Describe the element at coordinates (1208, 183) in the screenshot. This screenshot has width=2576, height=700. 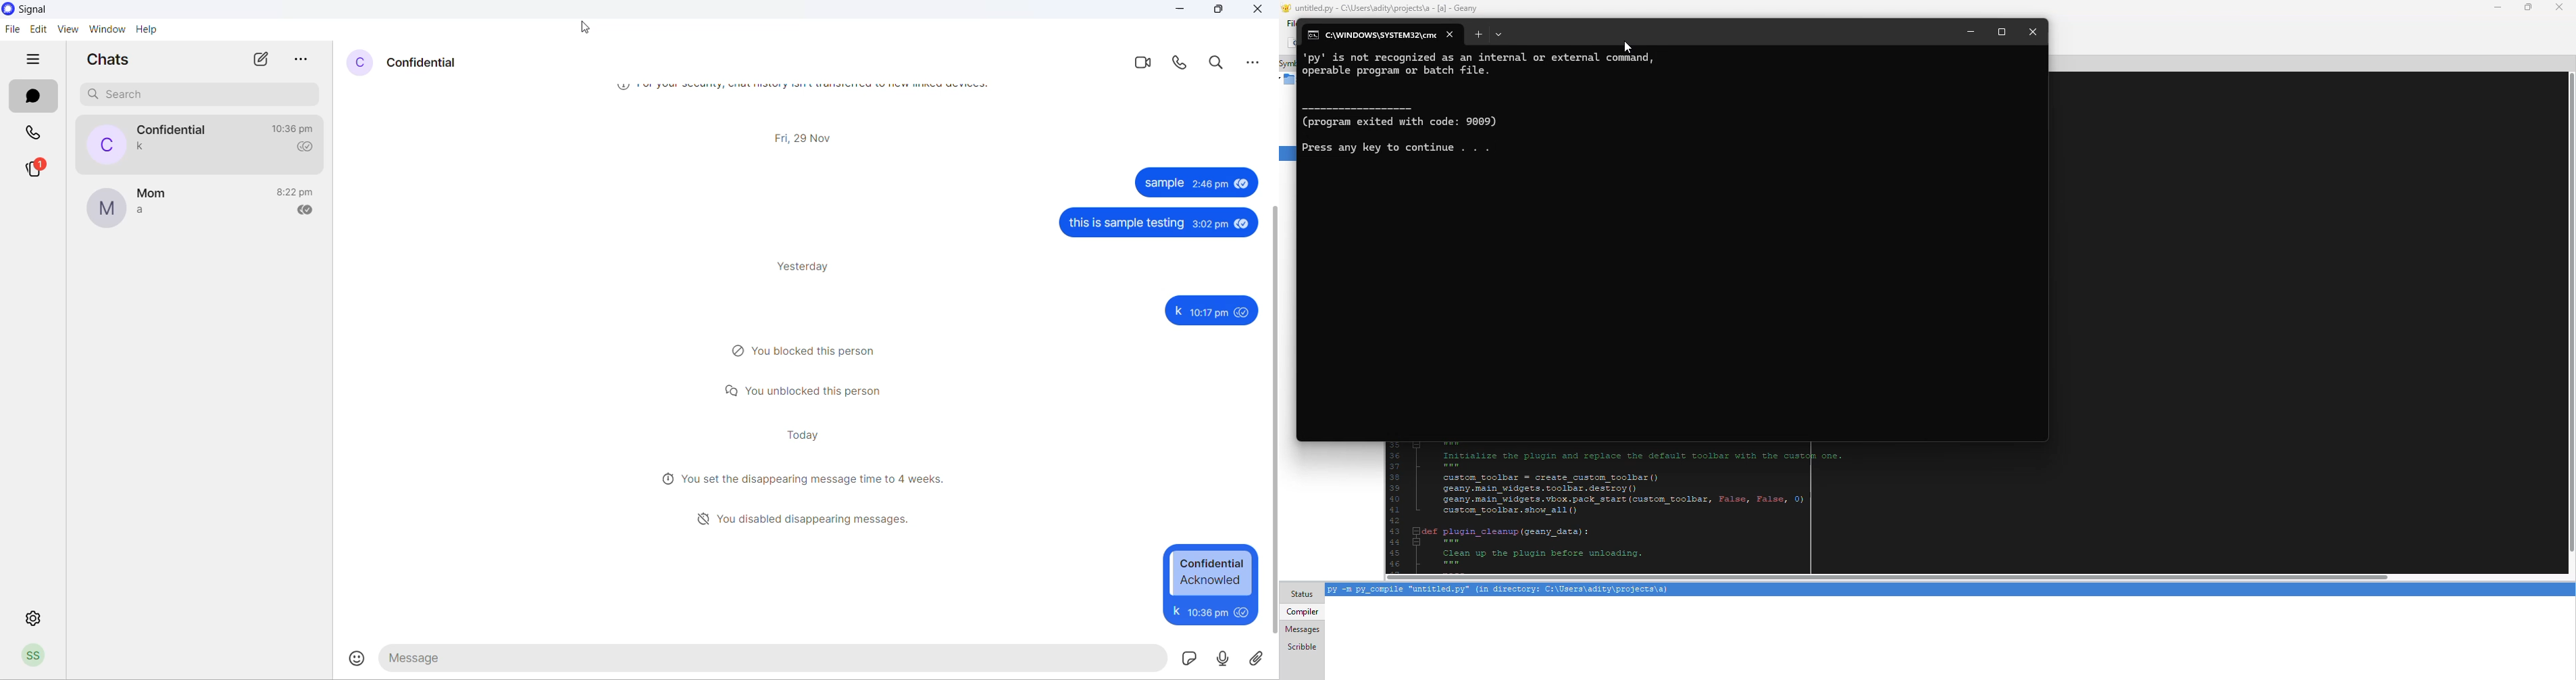
I see `2:46 pm` at that location.